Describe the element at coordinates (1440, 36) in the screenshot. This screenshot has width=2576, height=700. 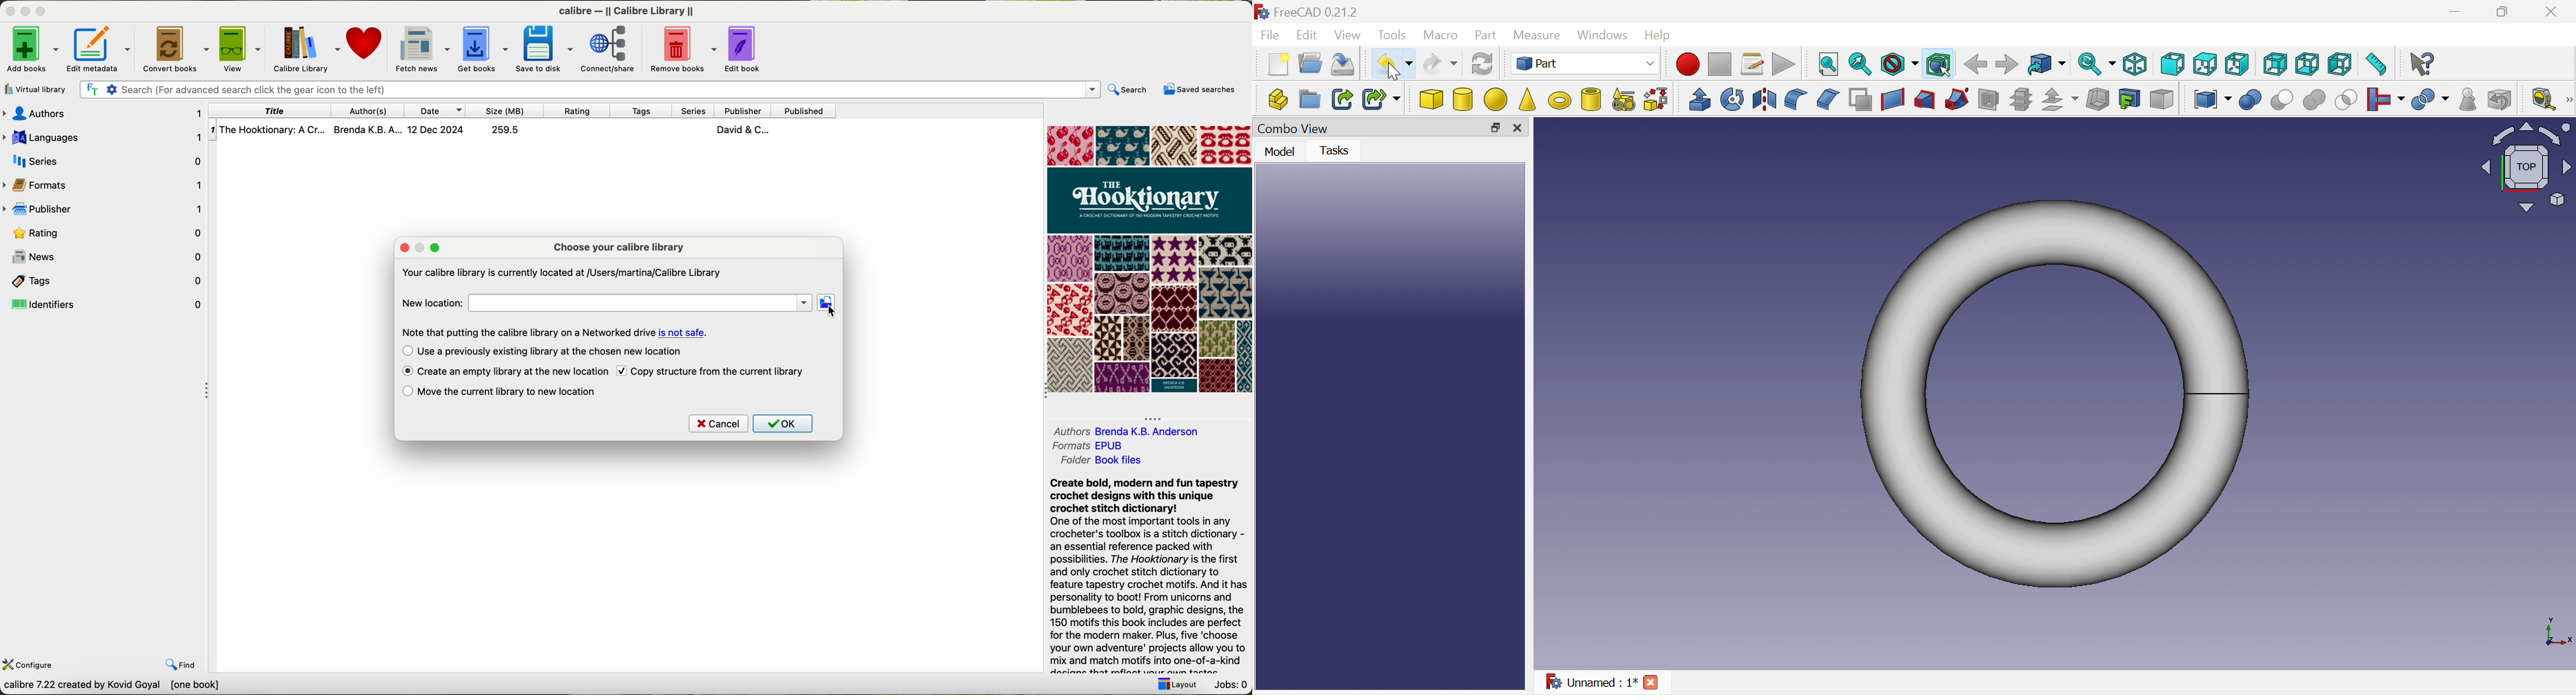
I see `Macro` at that location.